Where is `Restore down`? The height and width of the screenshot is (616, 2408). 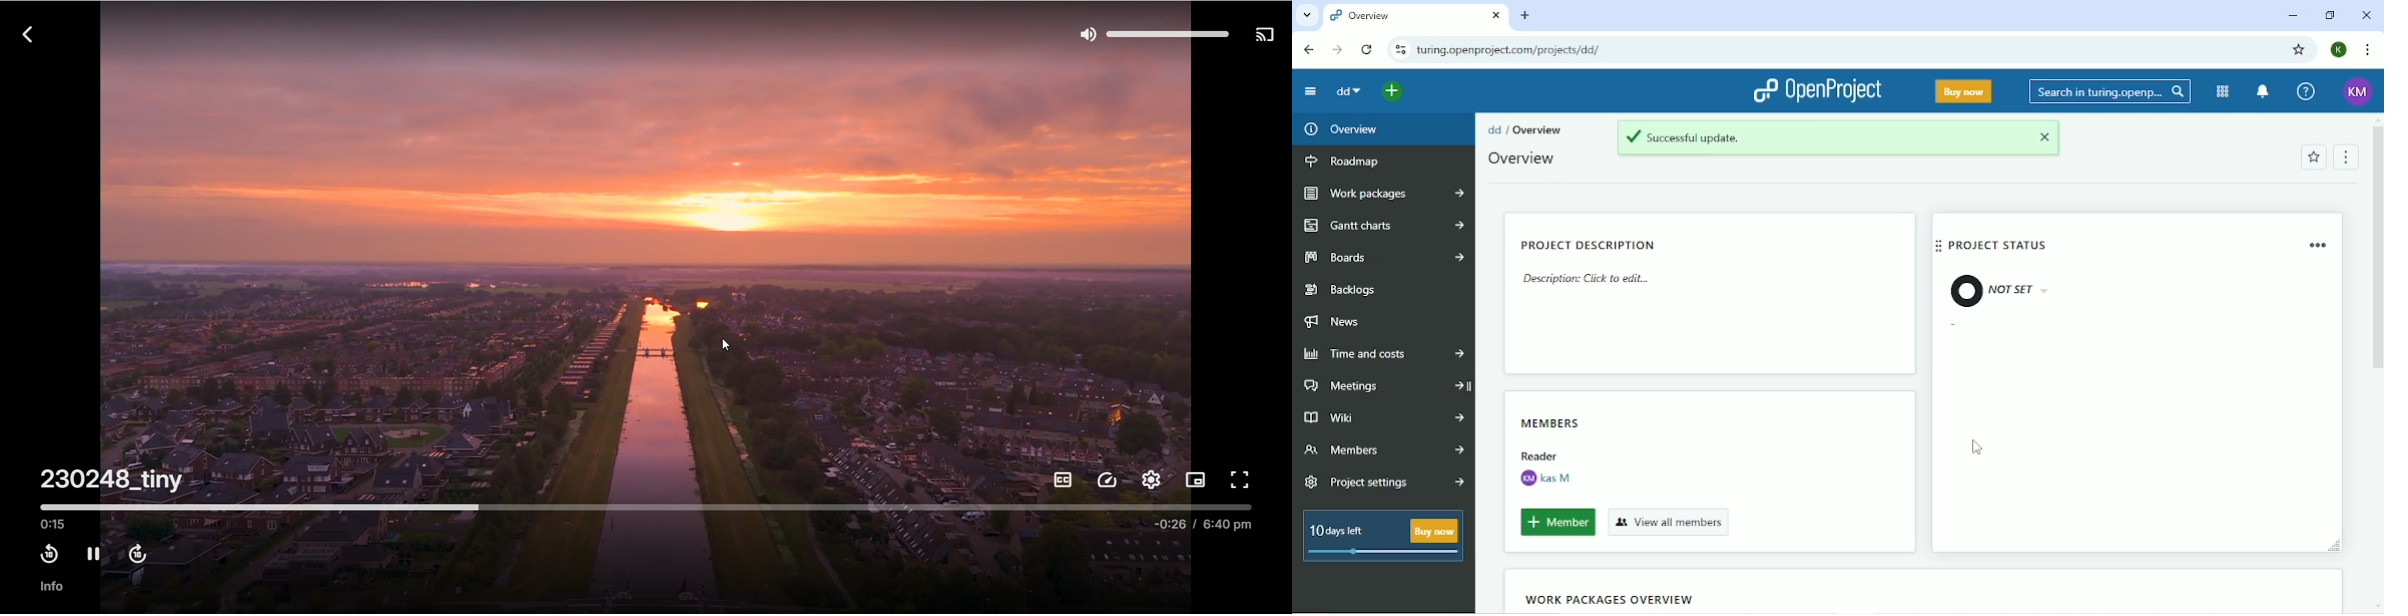
Restore down is located at coordinates (2328, 15).